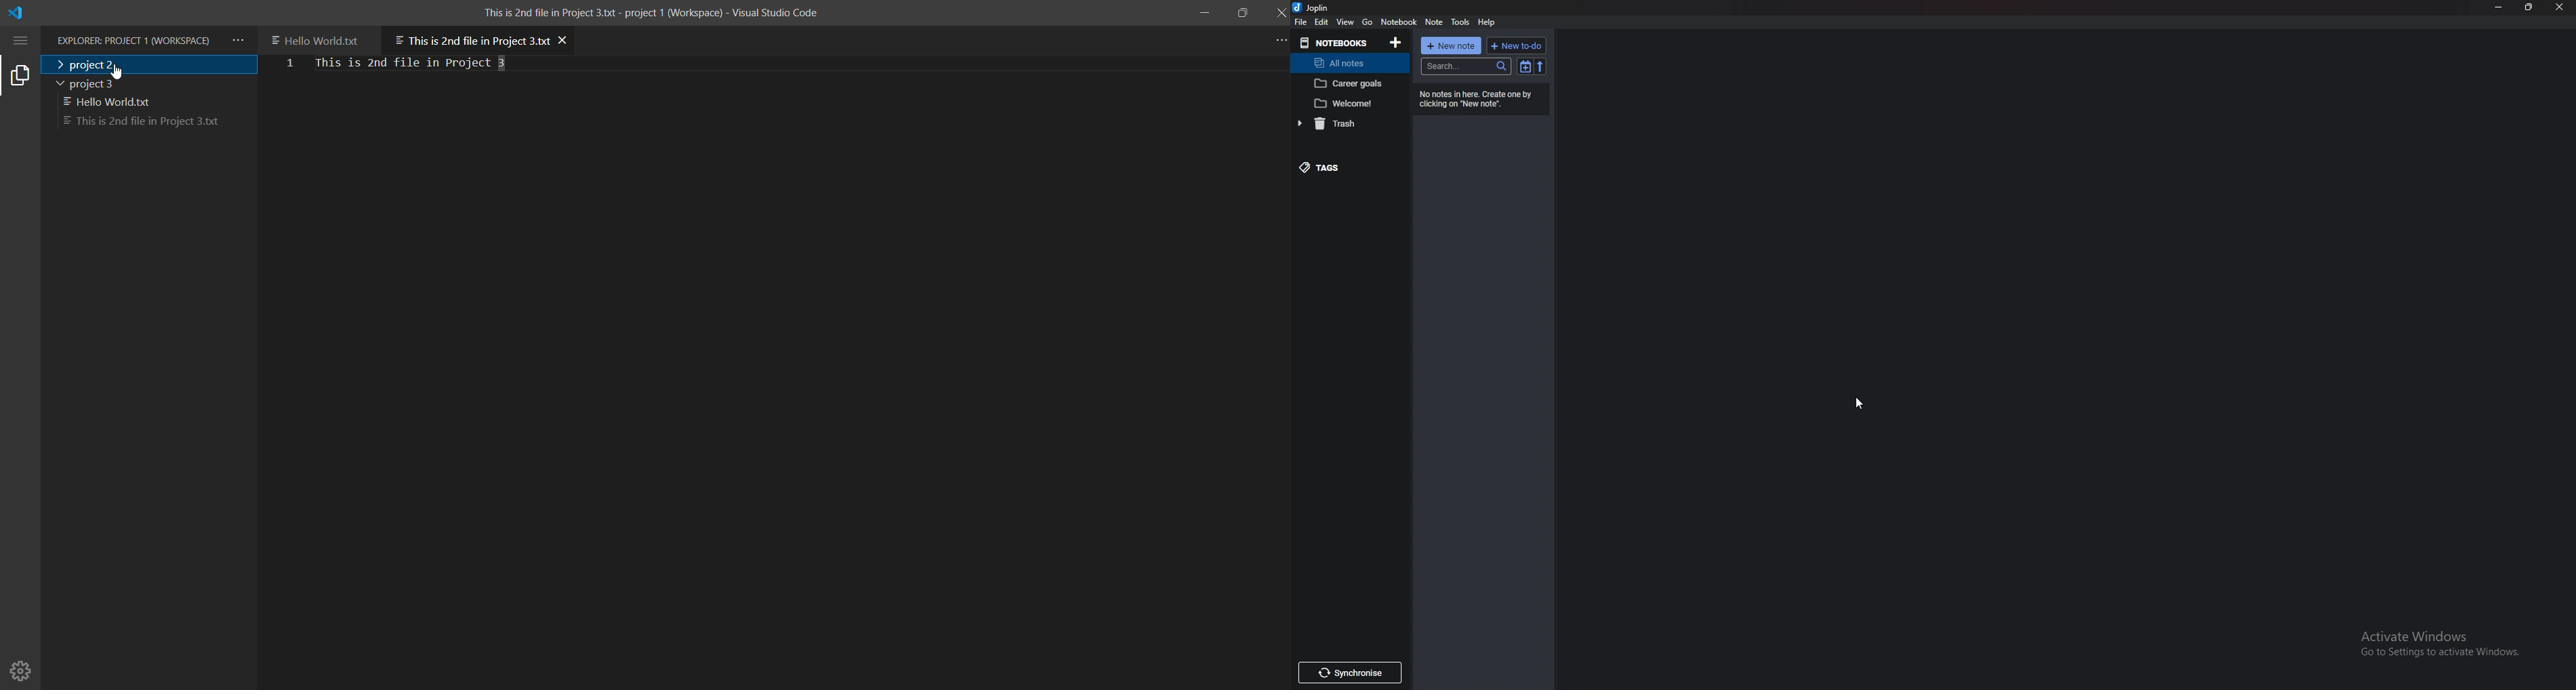 The width and height of the screenshot is (2576, 700). I want to click on joplin, so click(1313, 7).